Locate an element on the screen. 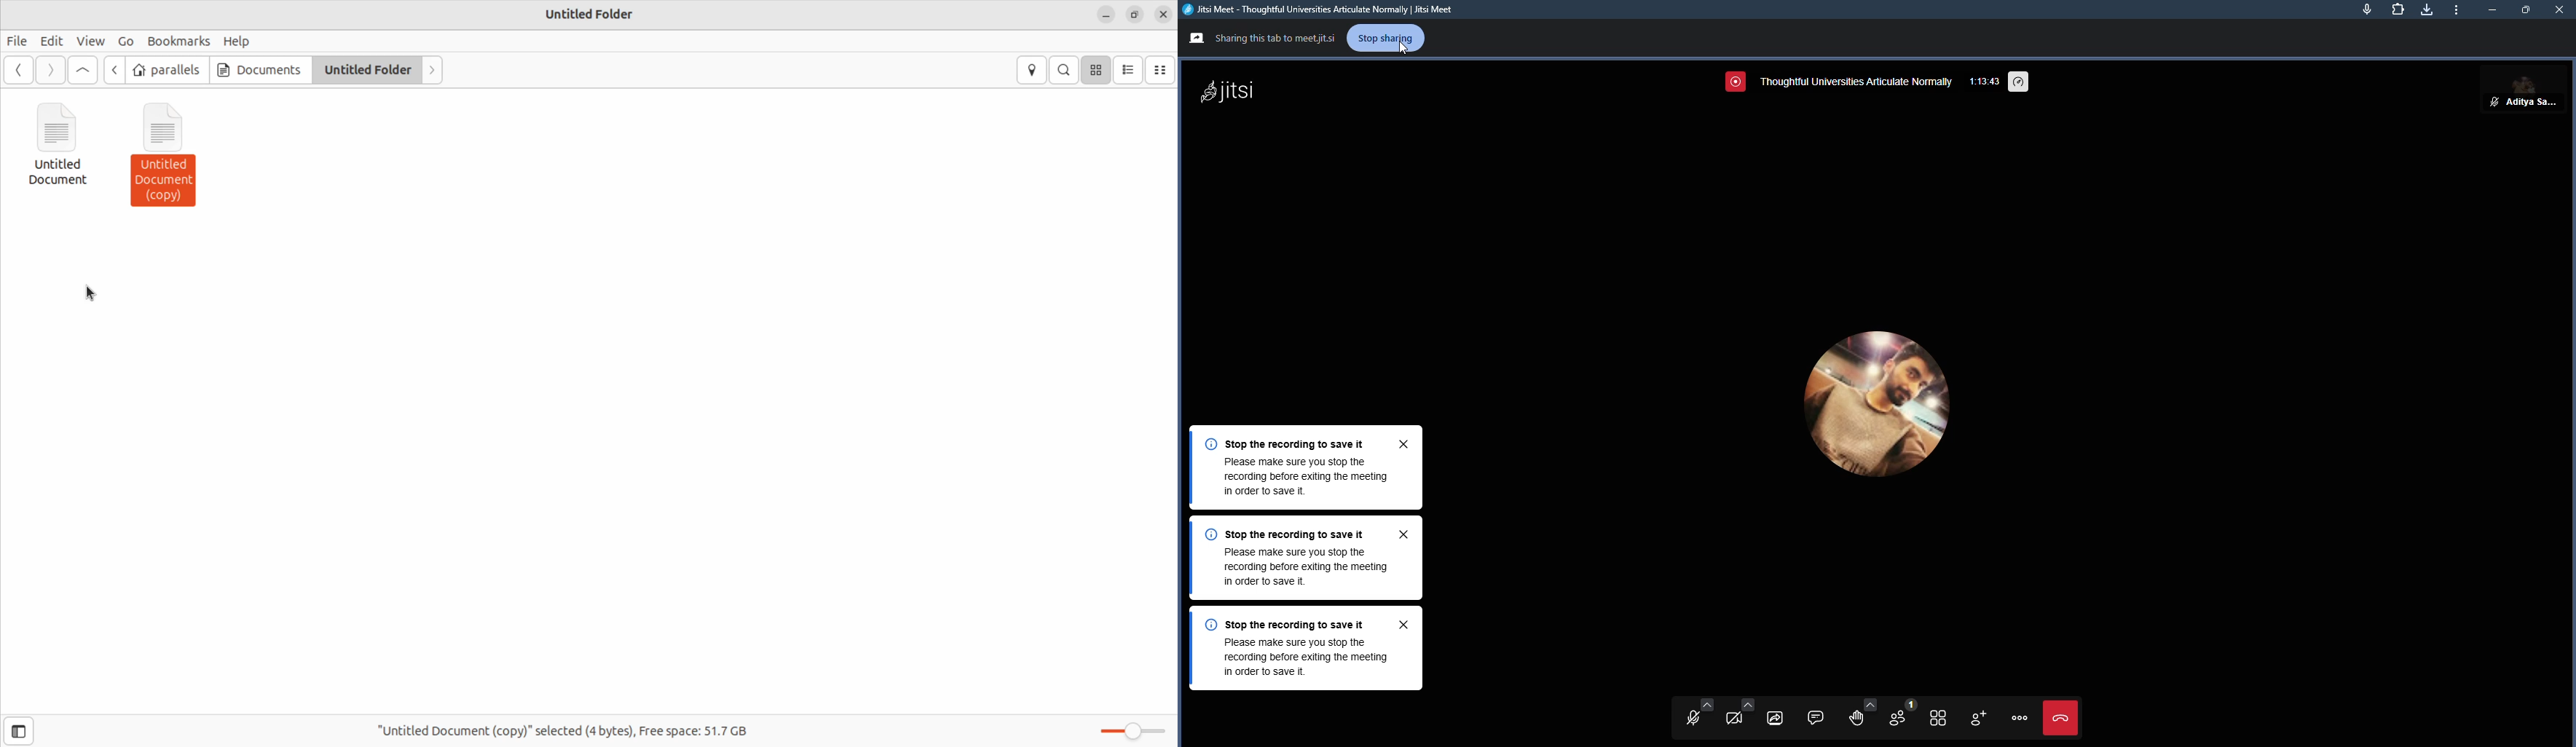 This screenshot has width=2576, height=756. minimize is located at coordinates (2489, 9).